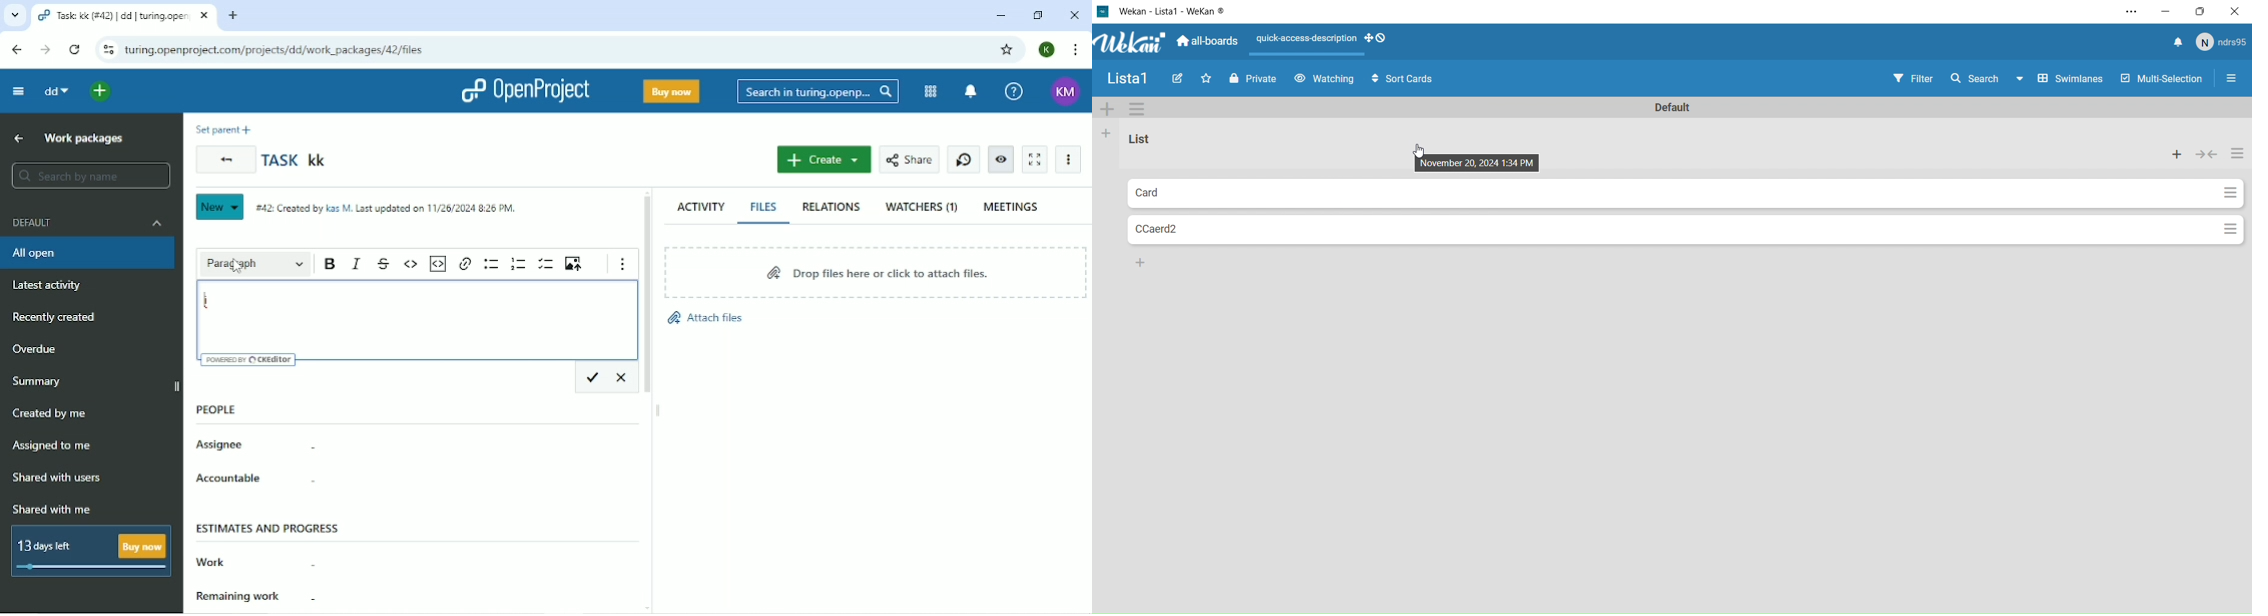 This screenshot has height=616, width=2268. I want to click on Activity, so click(702, 208).